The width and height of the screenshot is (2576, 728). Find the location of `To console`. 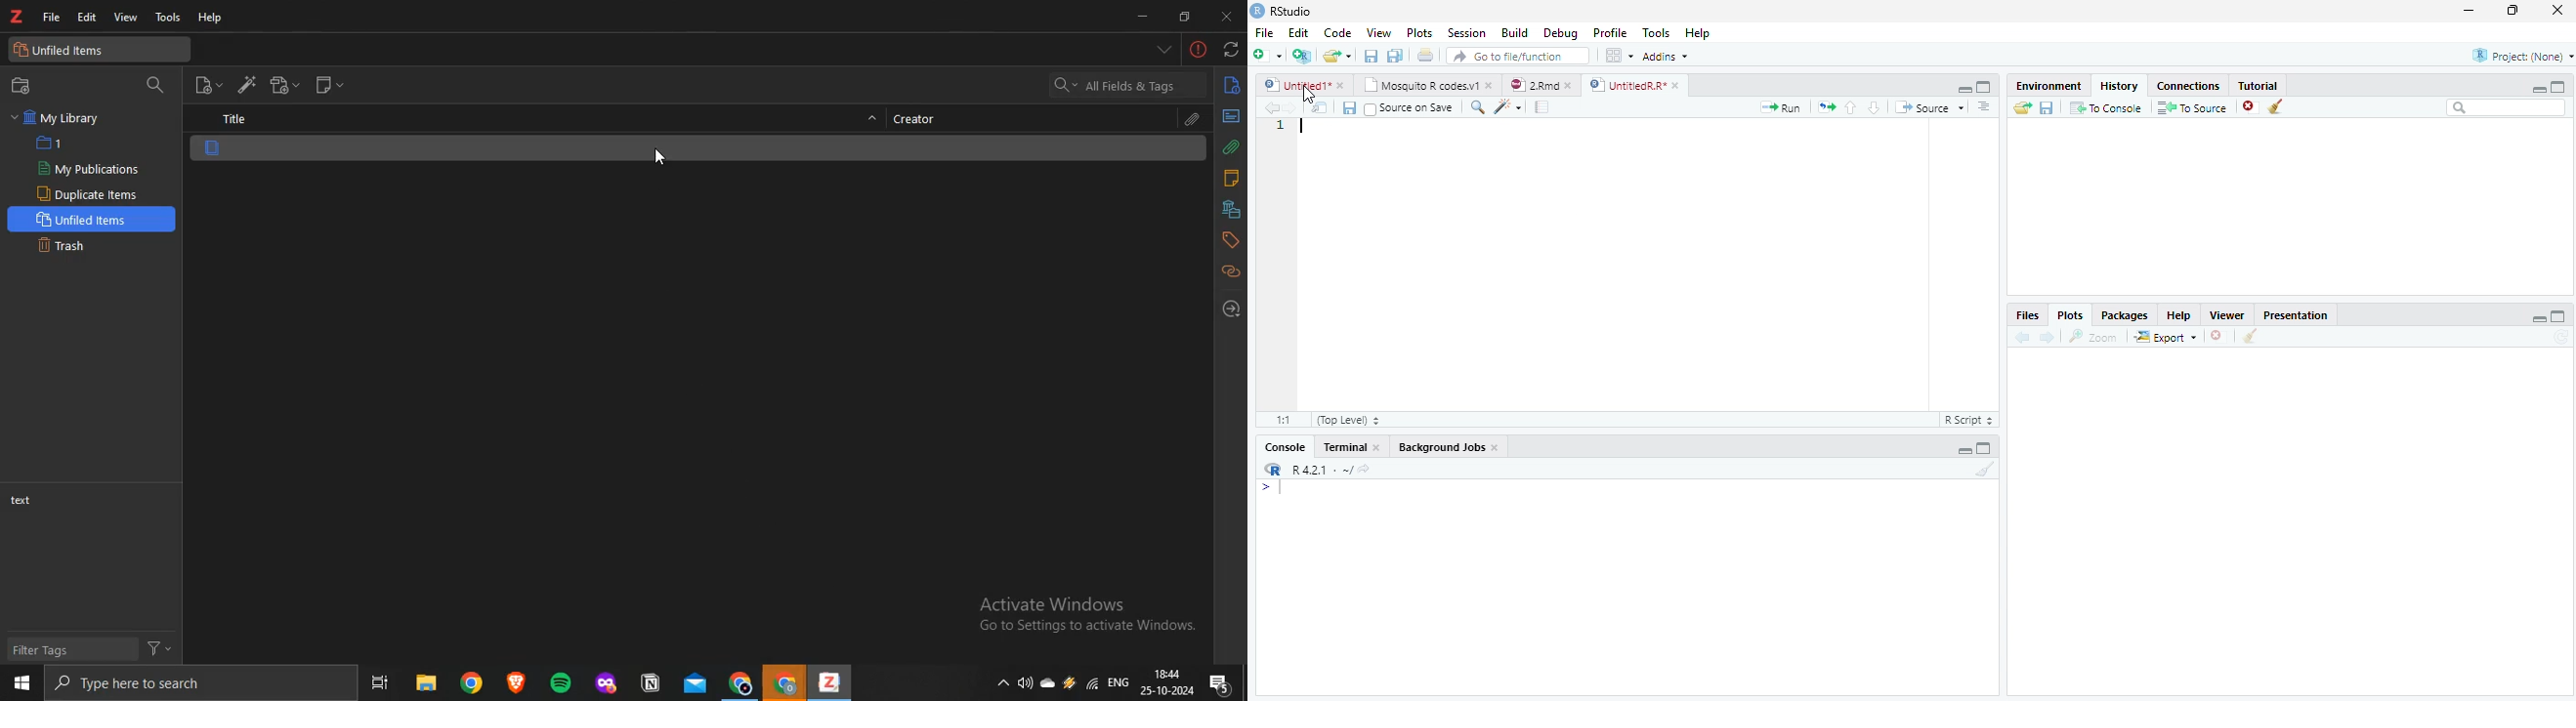

To console is located at coordinates (2106, 108).